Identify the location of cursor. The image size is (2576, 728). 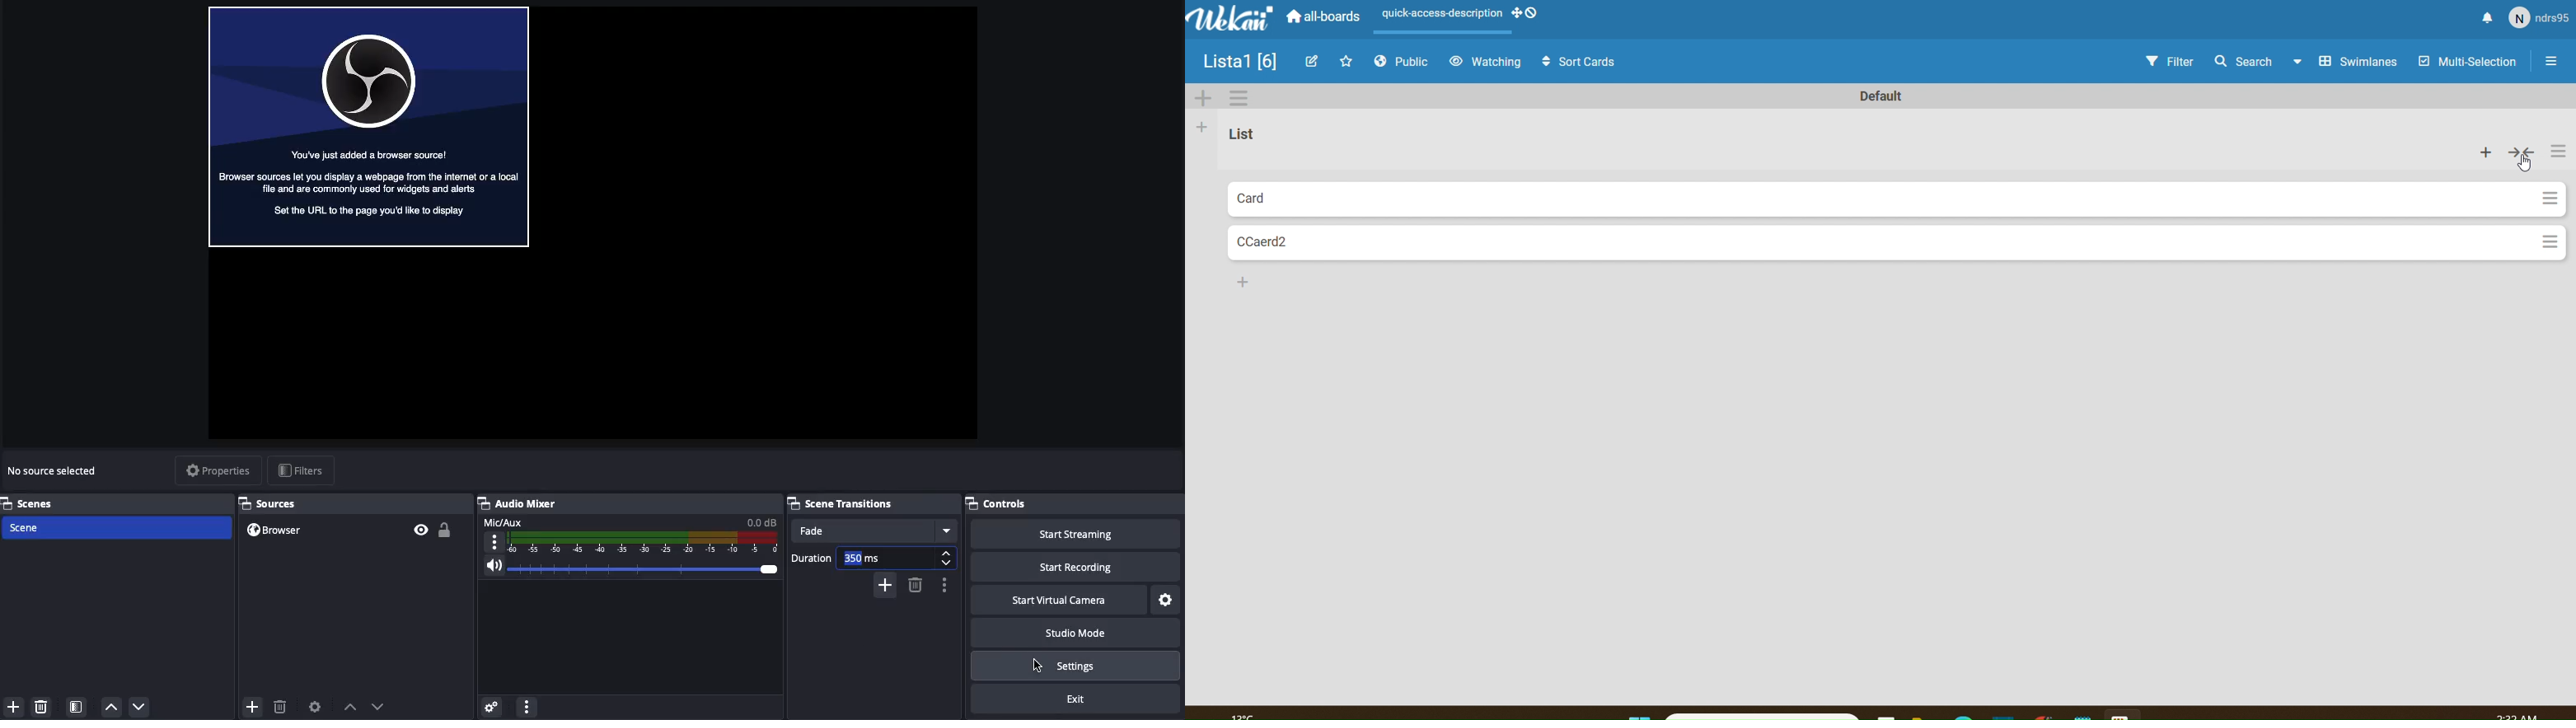
(2523, 165).